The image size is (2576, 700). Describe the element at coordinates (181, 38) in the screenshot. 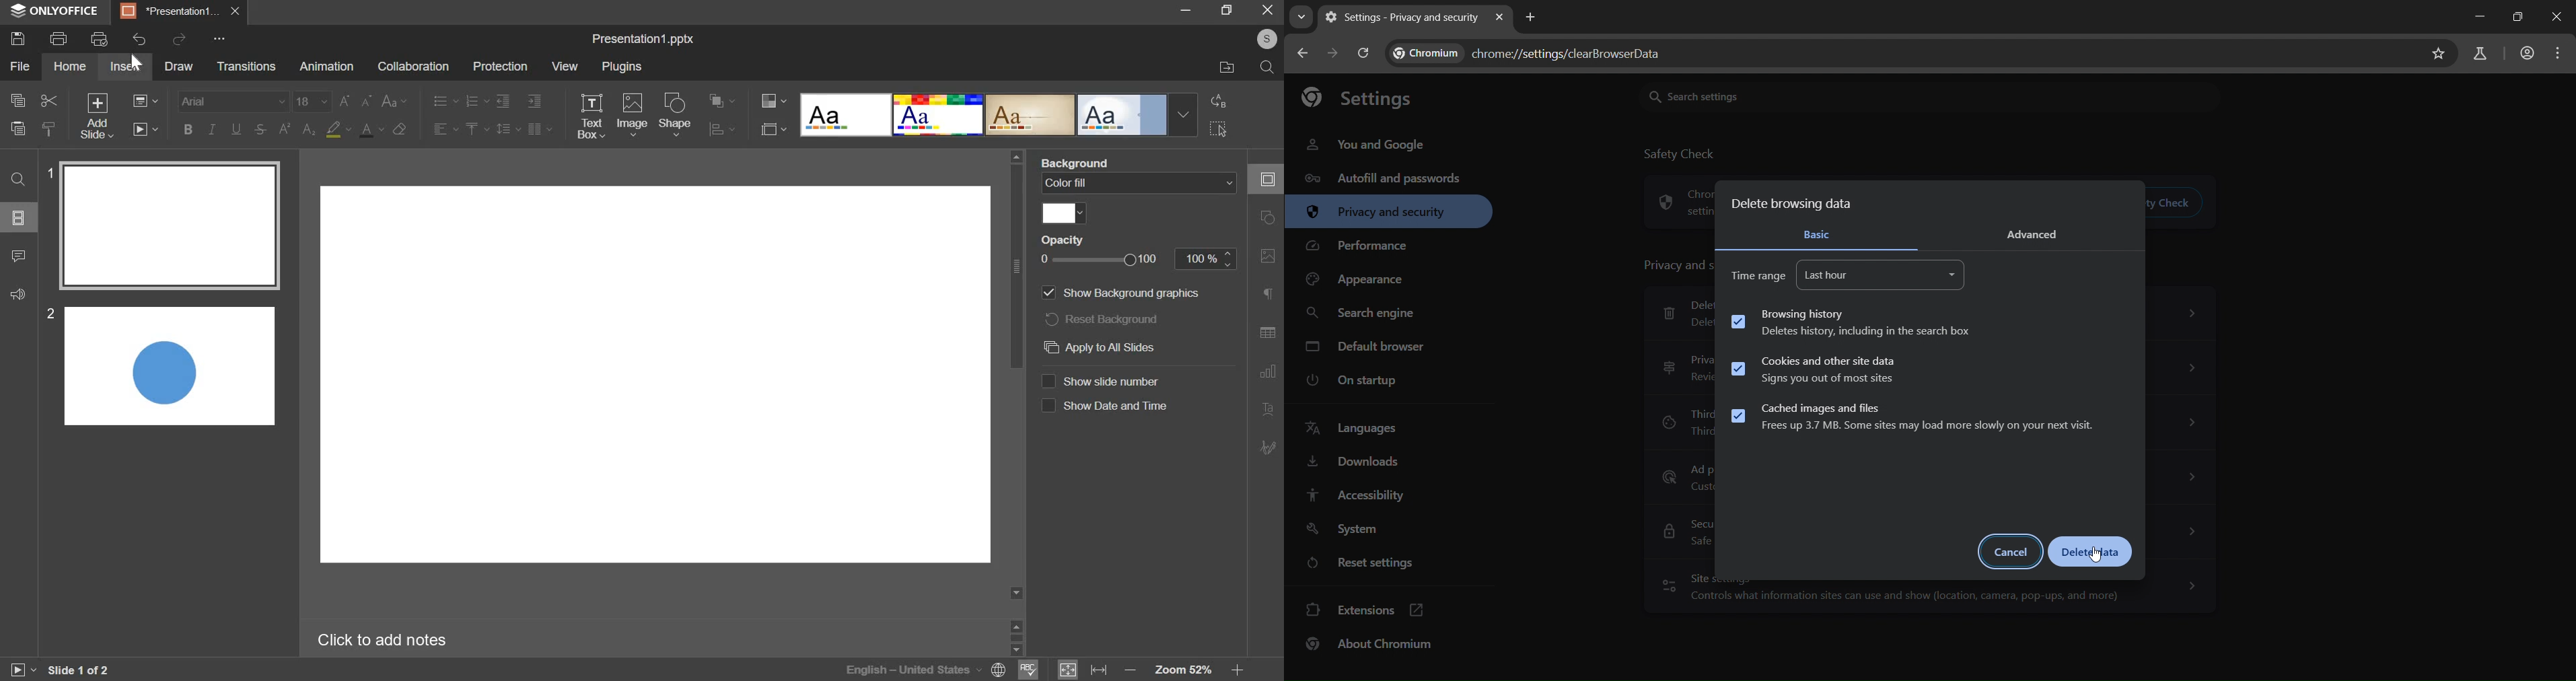

I see `redo` at that location.